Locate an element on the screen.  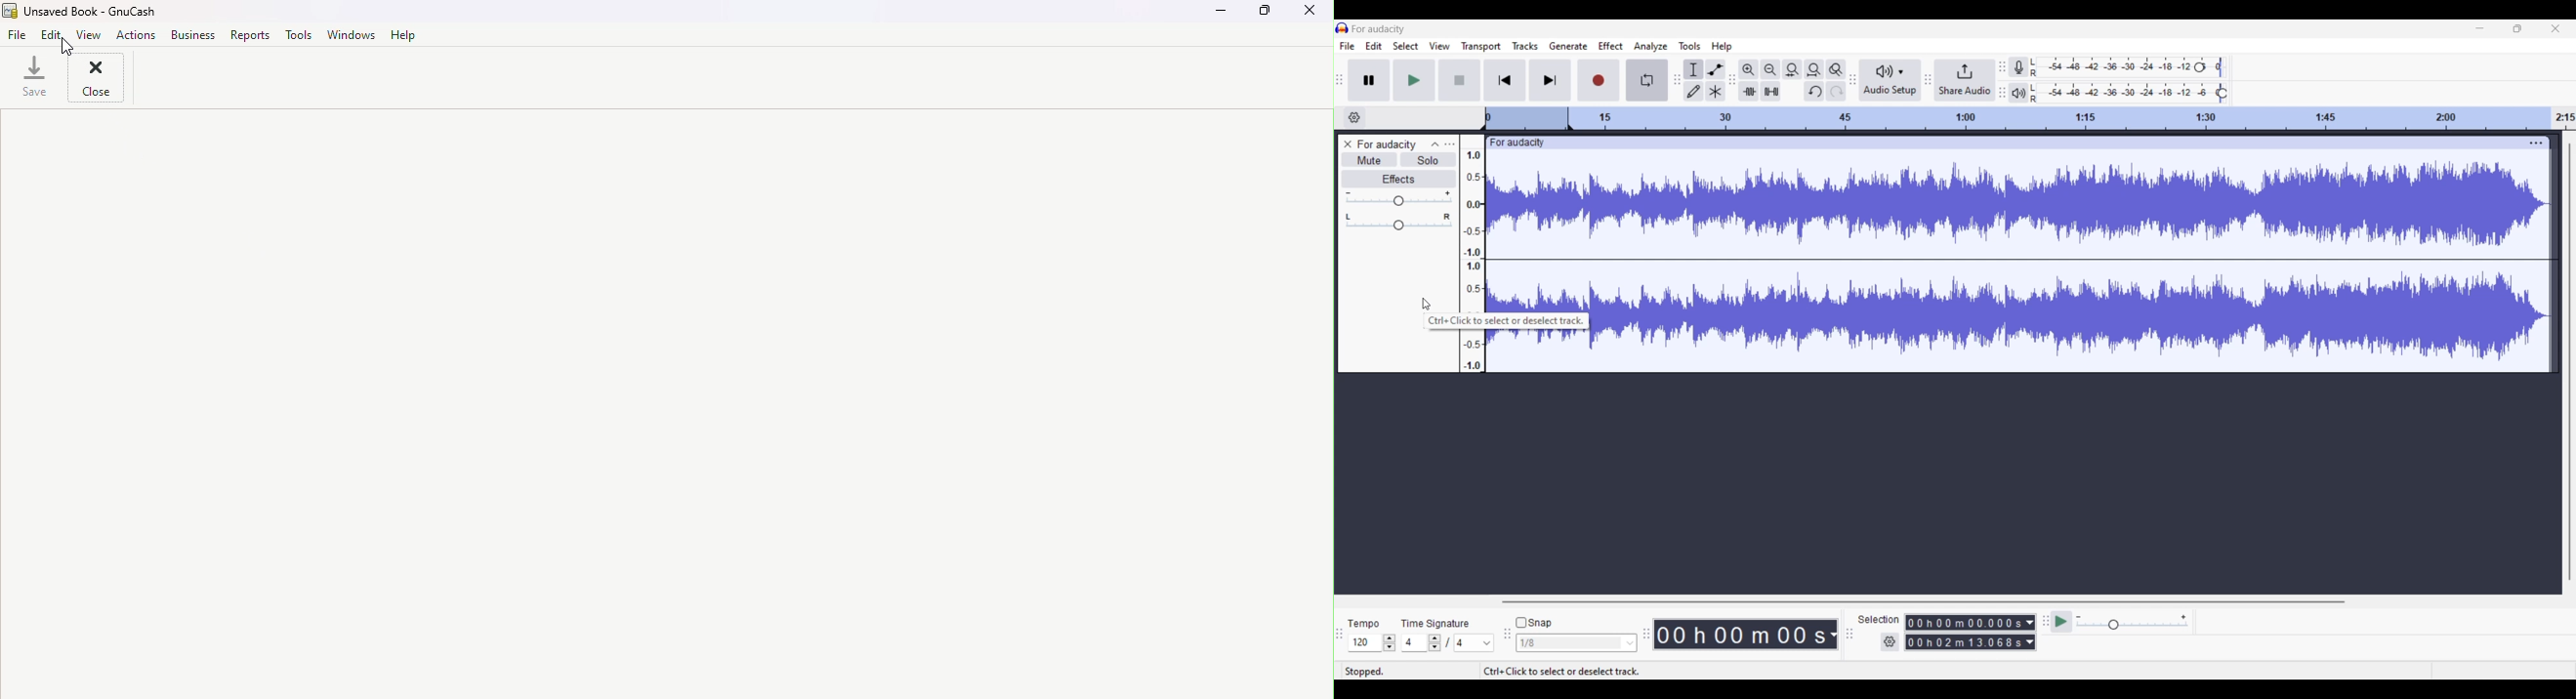
Pause is located at coordinates (1369, 80).